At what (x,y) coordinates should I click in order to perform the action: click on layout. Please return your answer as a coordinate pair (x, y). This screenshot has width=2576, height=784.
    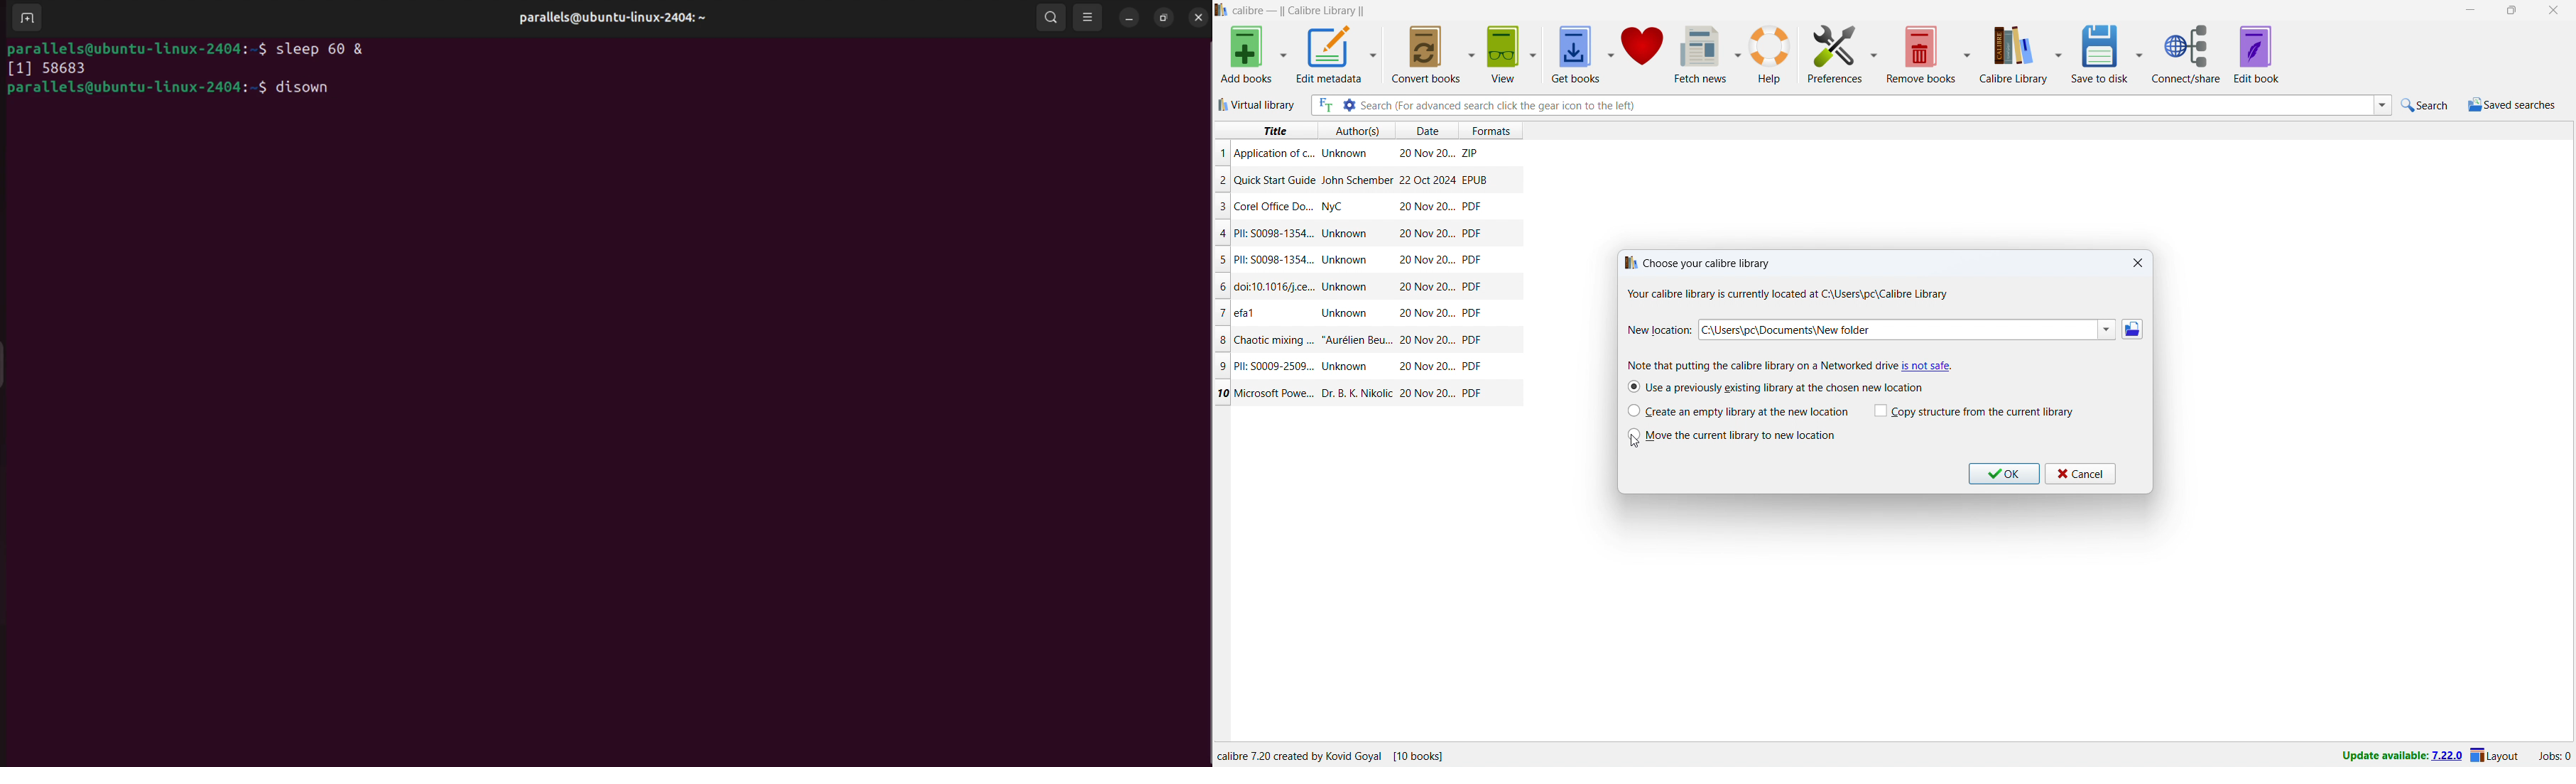
    Looking at the image, I should click on (2495, 756).